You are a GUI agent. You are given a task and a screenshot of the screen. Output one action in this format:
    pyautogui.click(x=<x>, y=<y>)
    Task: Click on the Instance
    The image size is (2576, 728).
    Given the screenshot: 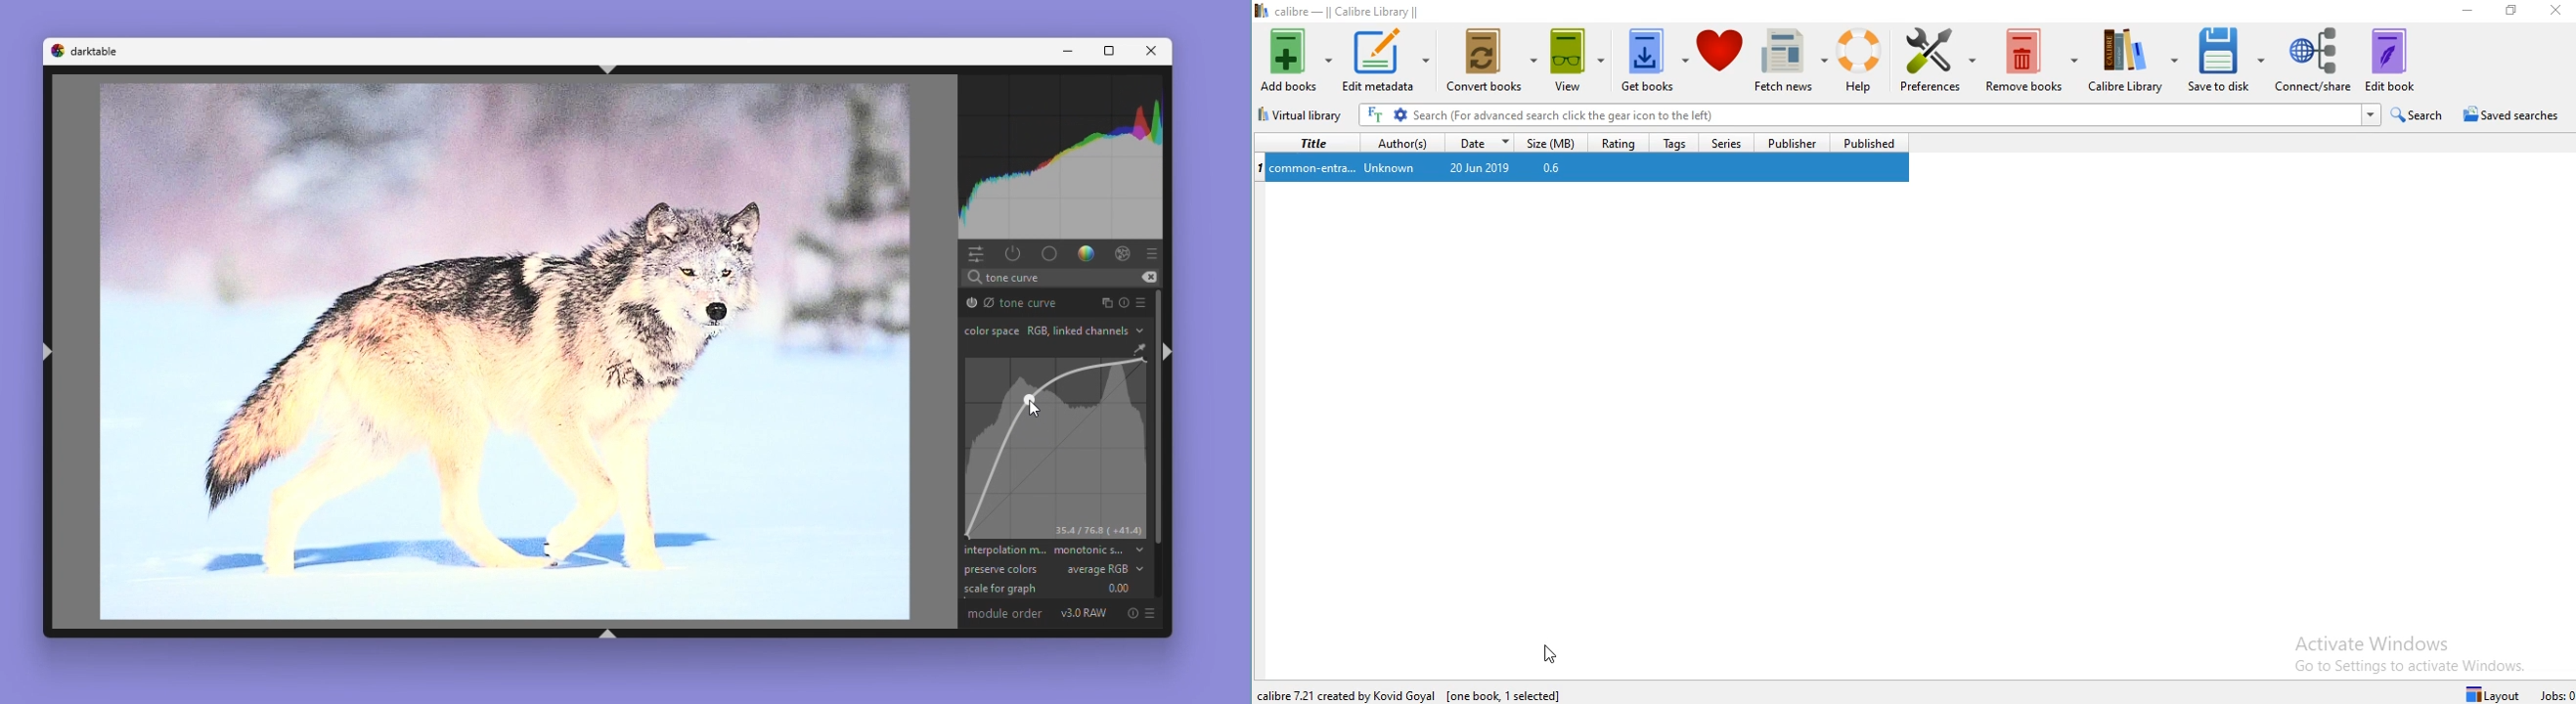 What is the action you would take?
    pyautogui.click(x=1107, y=302)
    